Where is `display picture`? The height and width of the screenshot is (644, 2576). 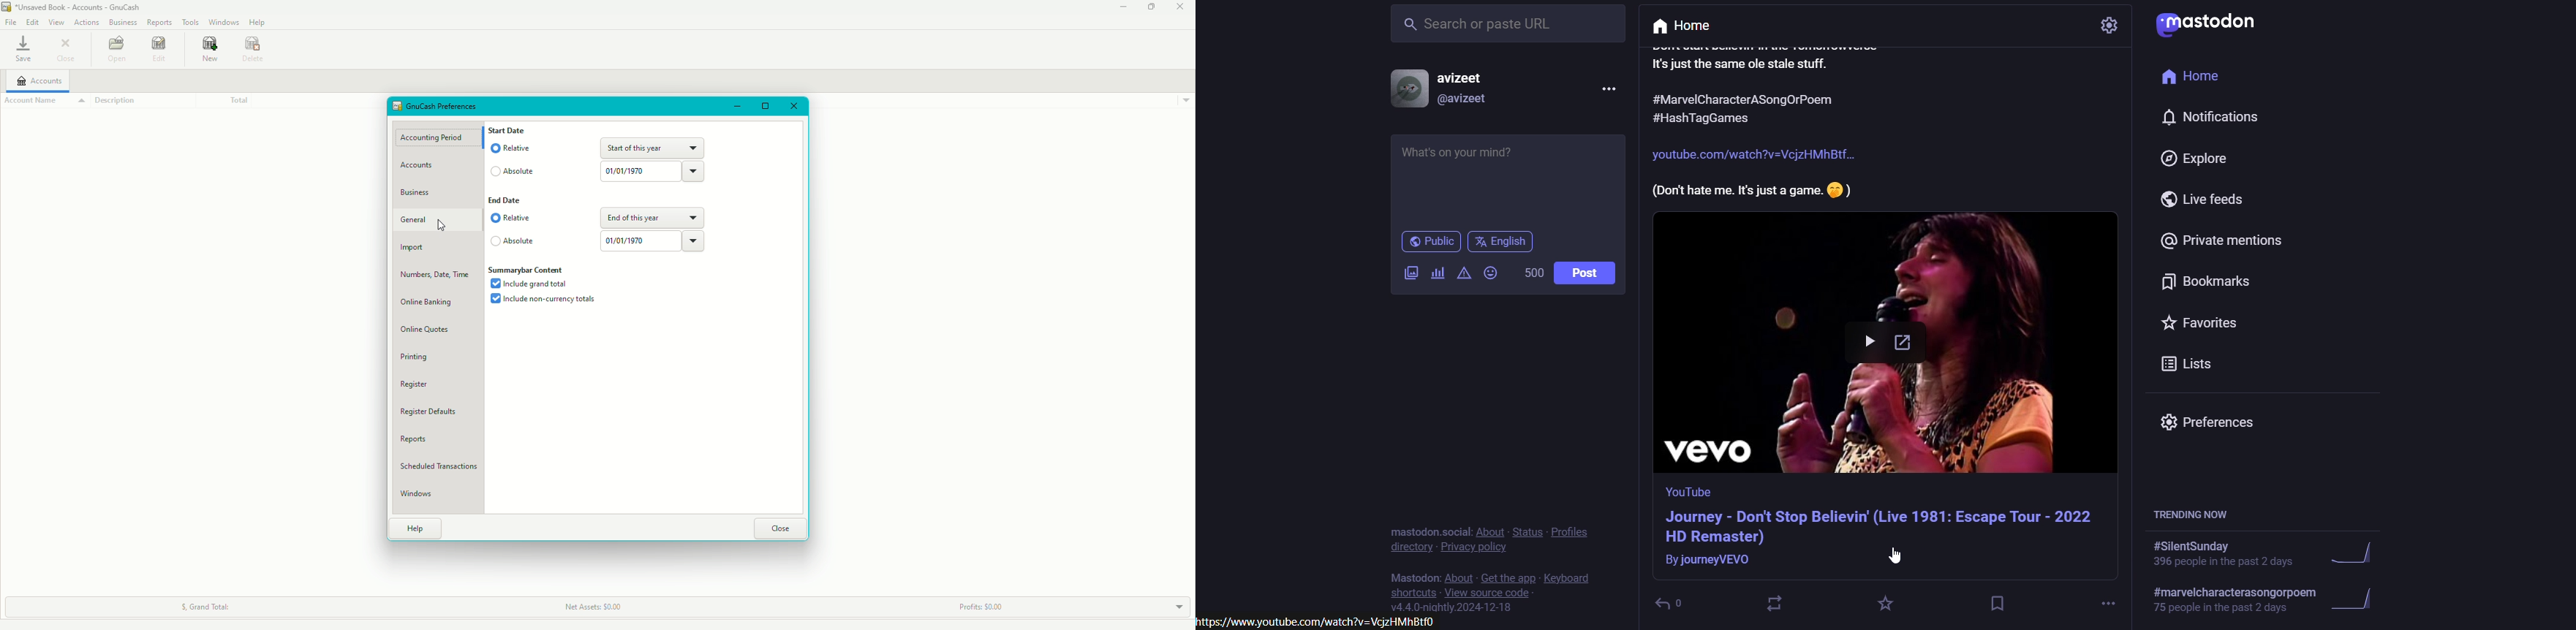
display picture is located at coordinates (1406, 89).